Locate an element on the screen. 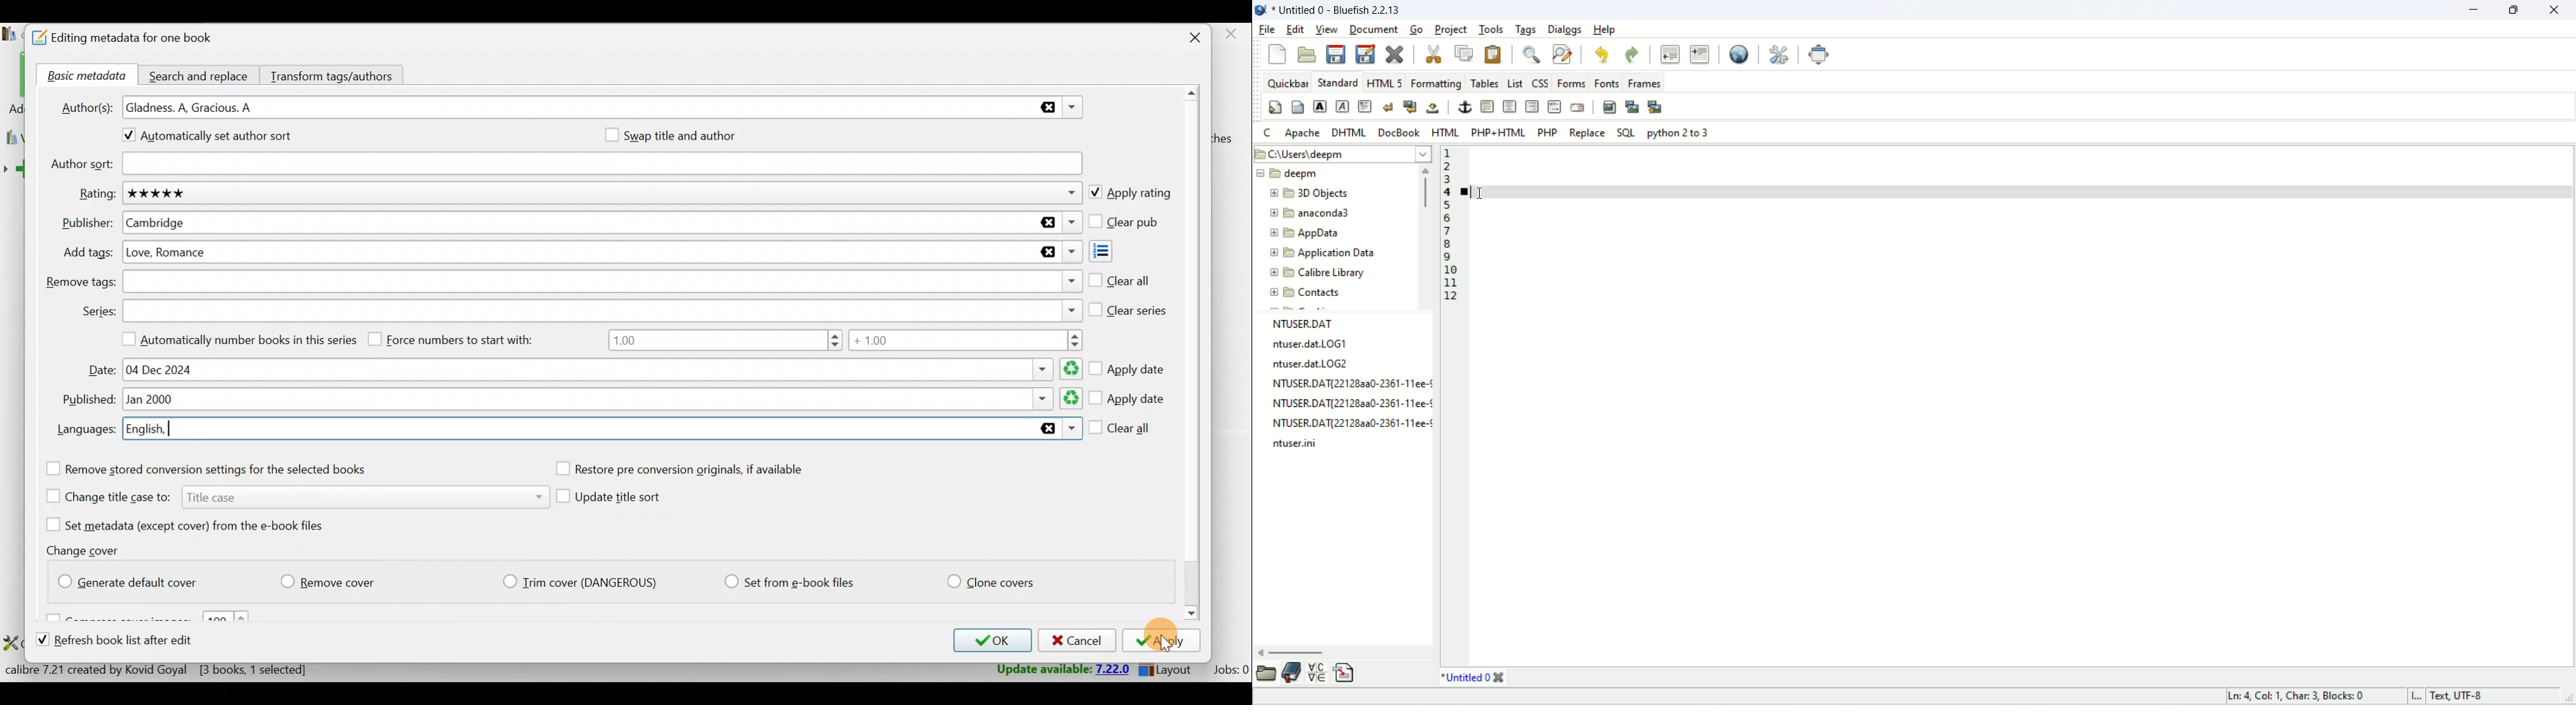 The height and width of the screenshot is (728, 2576). Cancel is located at coordinates (1075, 641).